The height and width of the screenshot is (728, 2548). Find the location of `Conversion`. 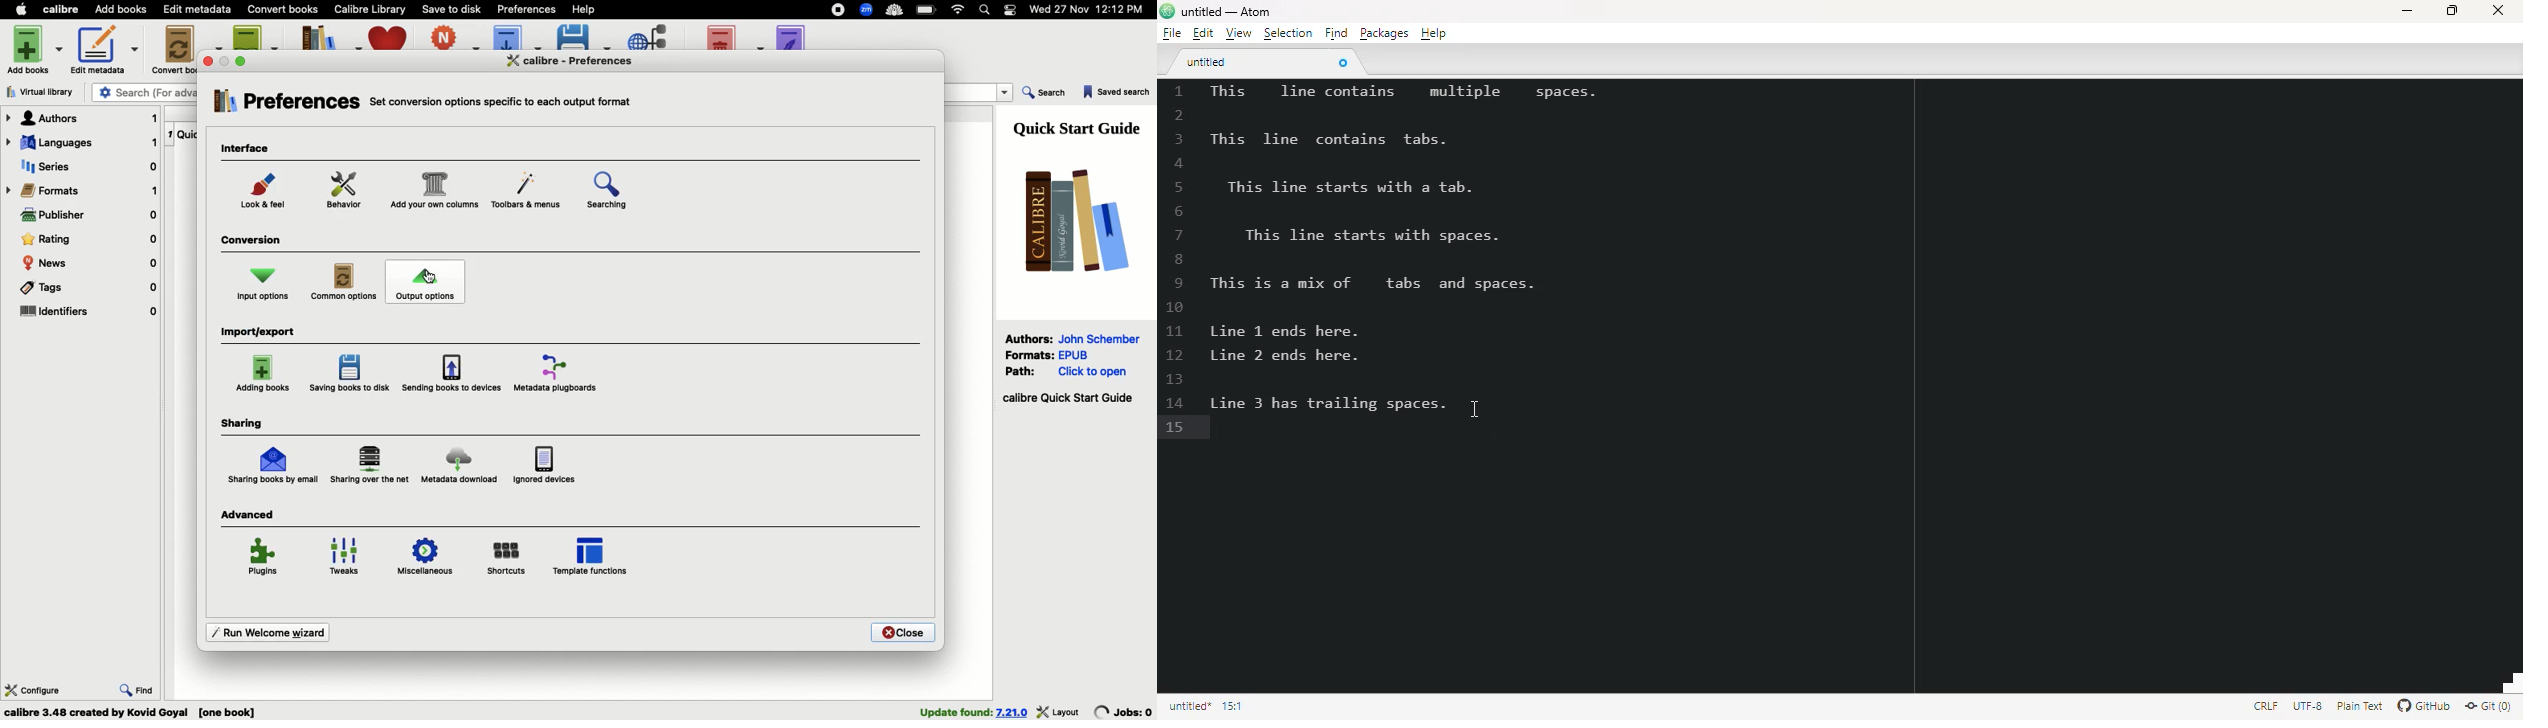

Conversion is located at coordinates (254, 242).